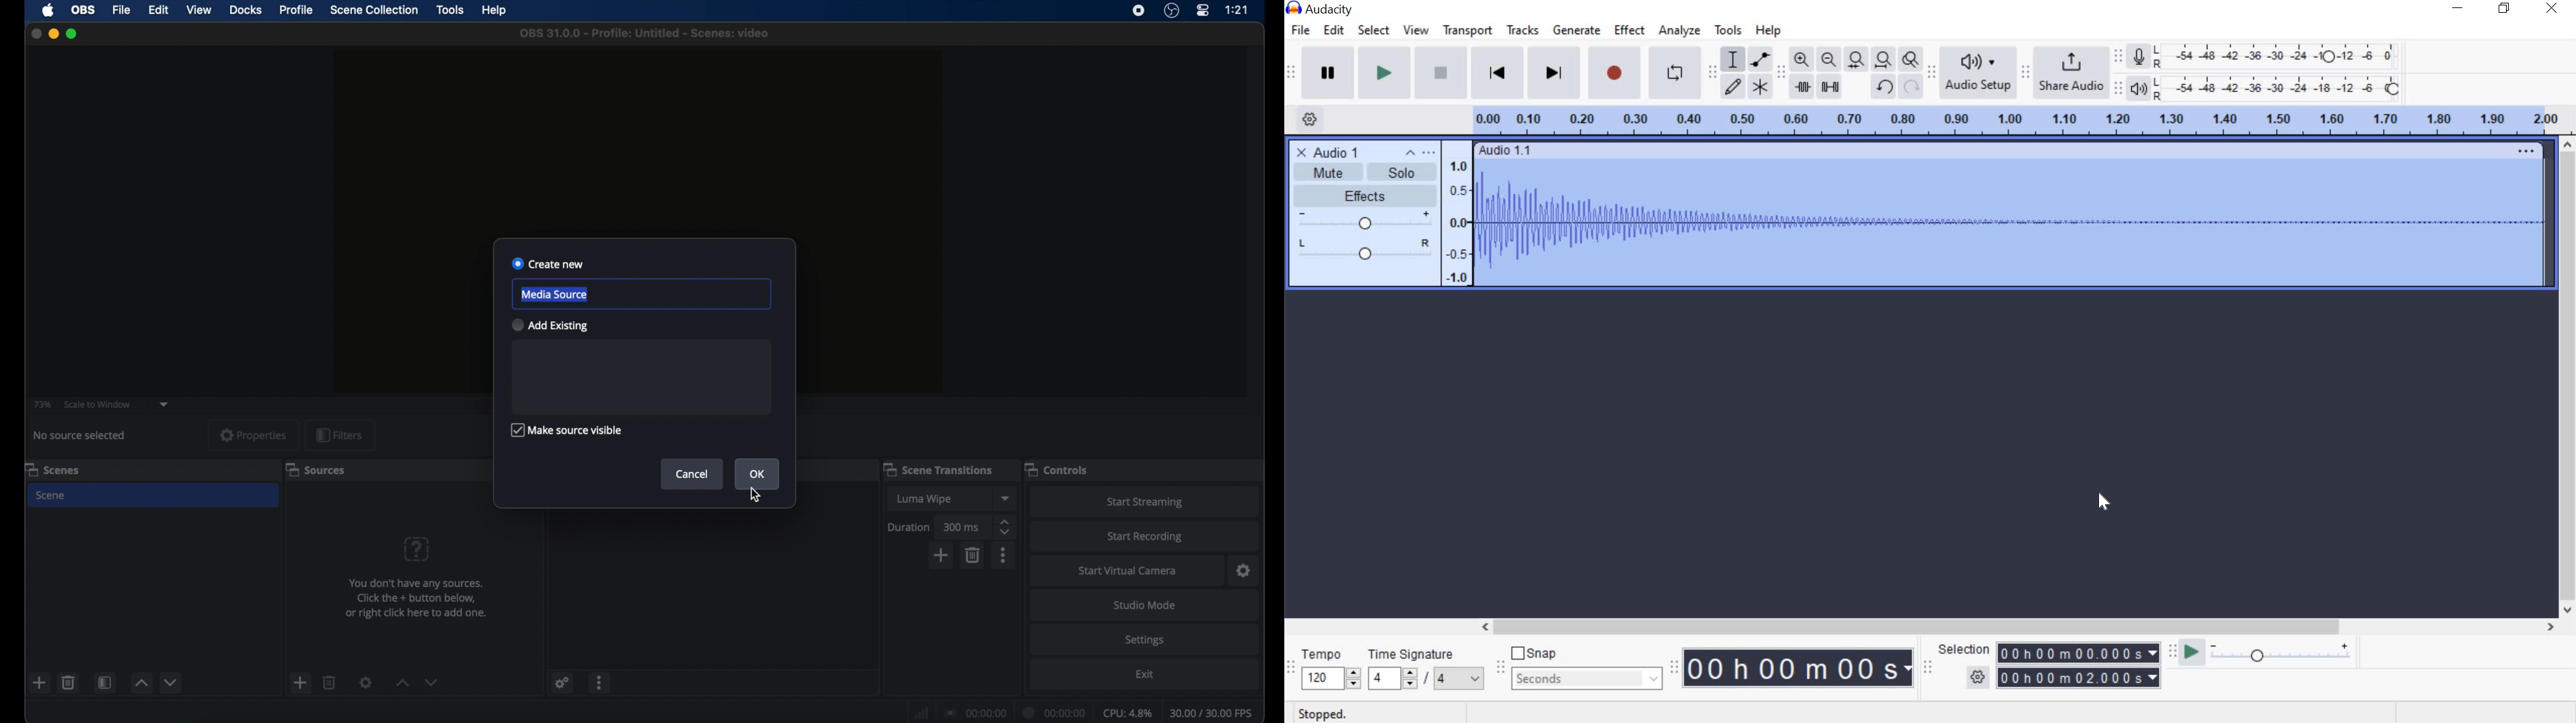 This screenshot has width=2576, height=728. What do you see at coordinates (433, 681) in the screenshot?
I see `decrement` at bounding box center [433, 681].